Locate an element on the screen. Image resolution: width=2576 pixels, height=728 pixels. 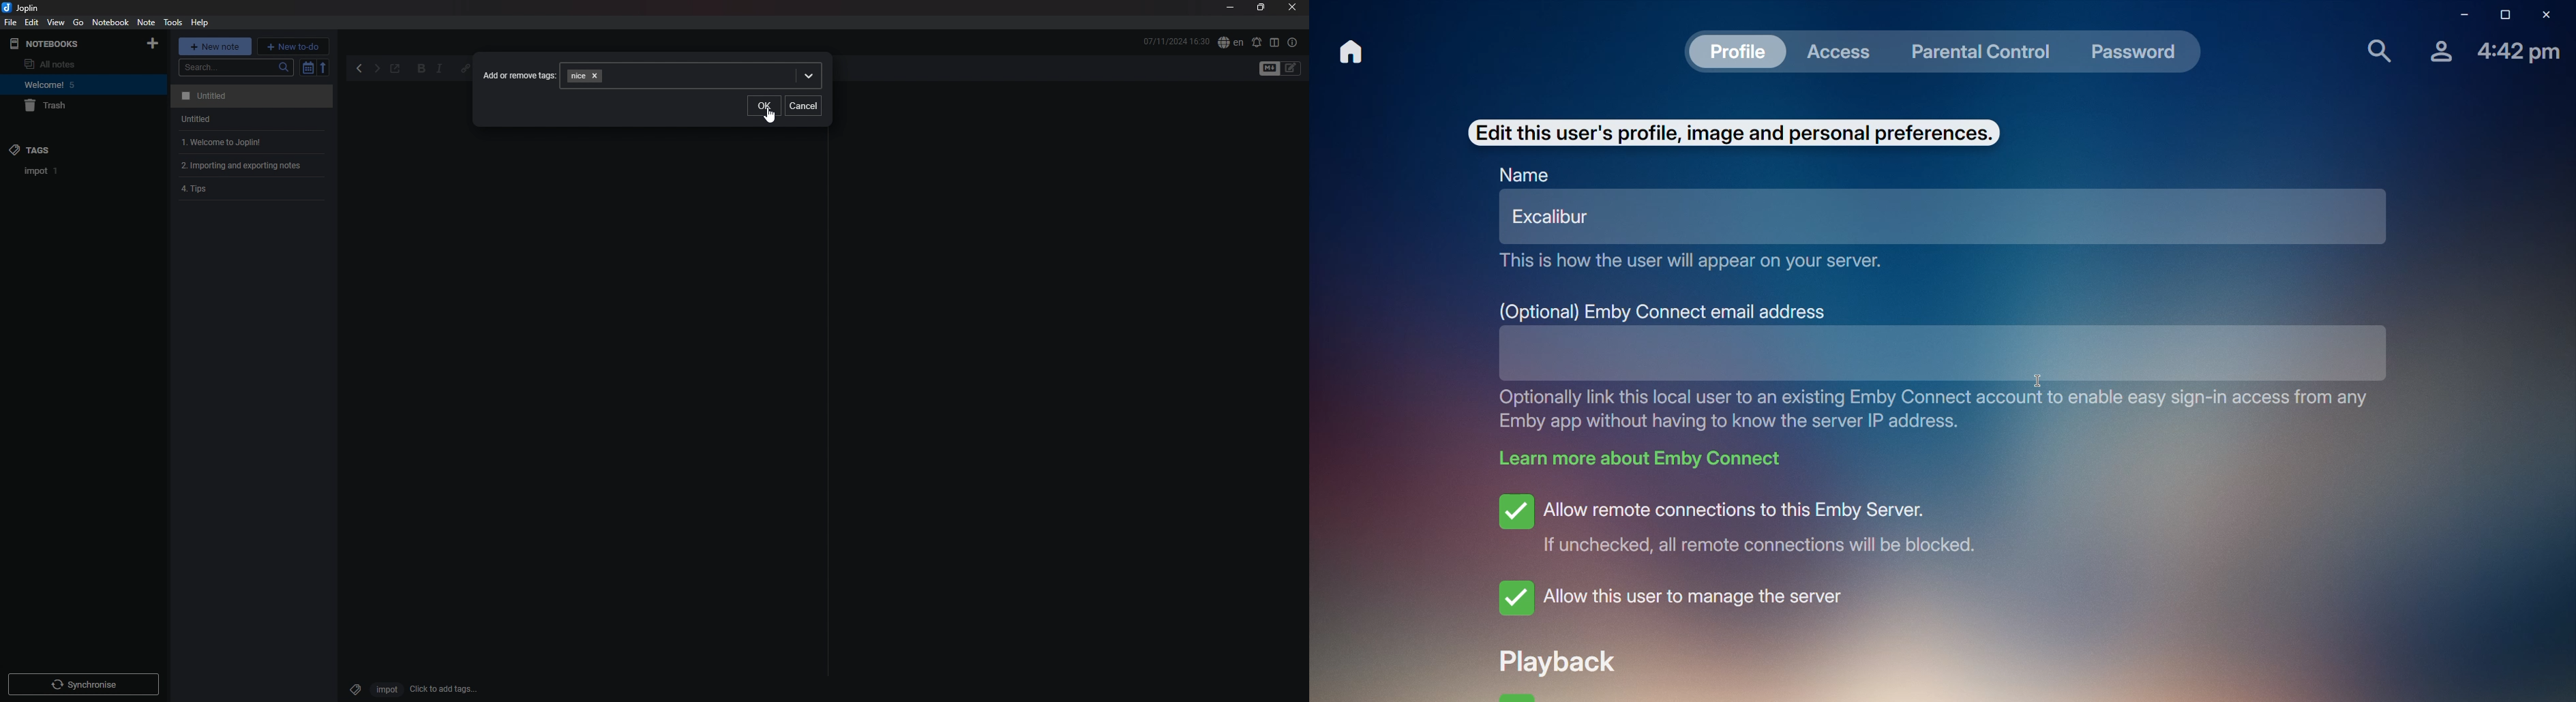
close is located at coordinates (1292, 8).